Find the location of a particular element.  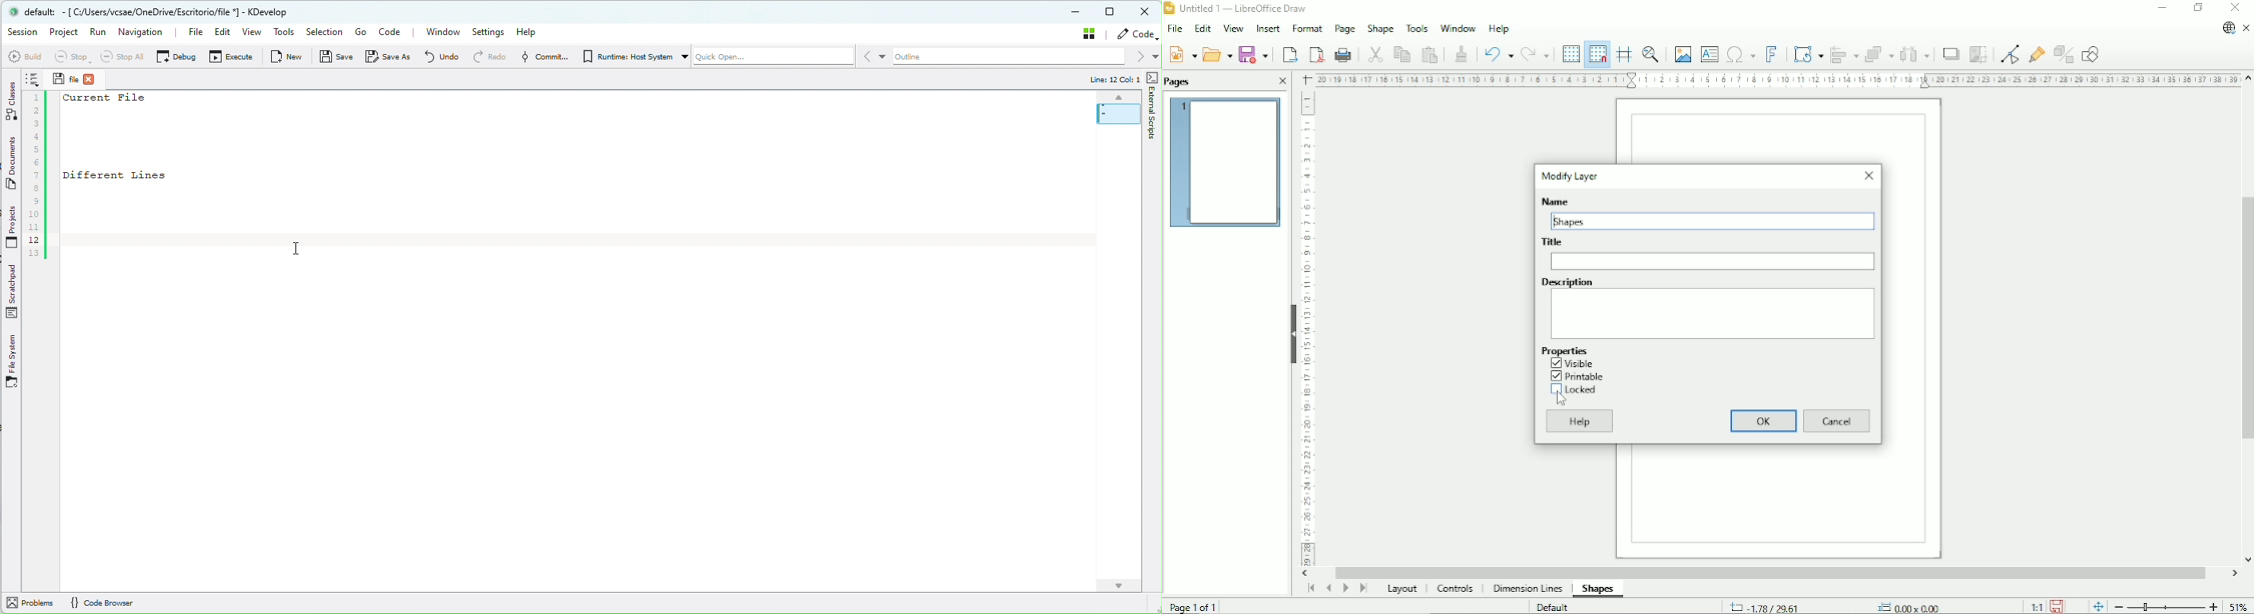

Help is located at coordinates (1498, 28).